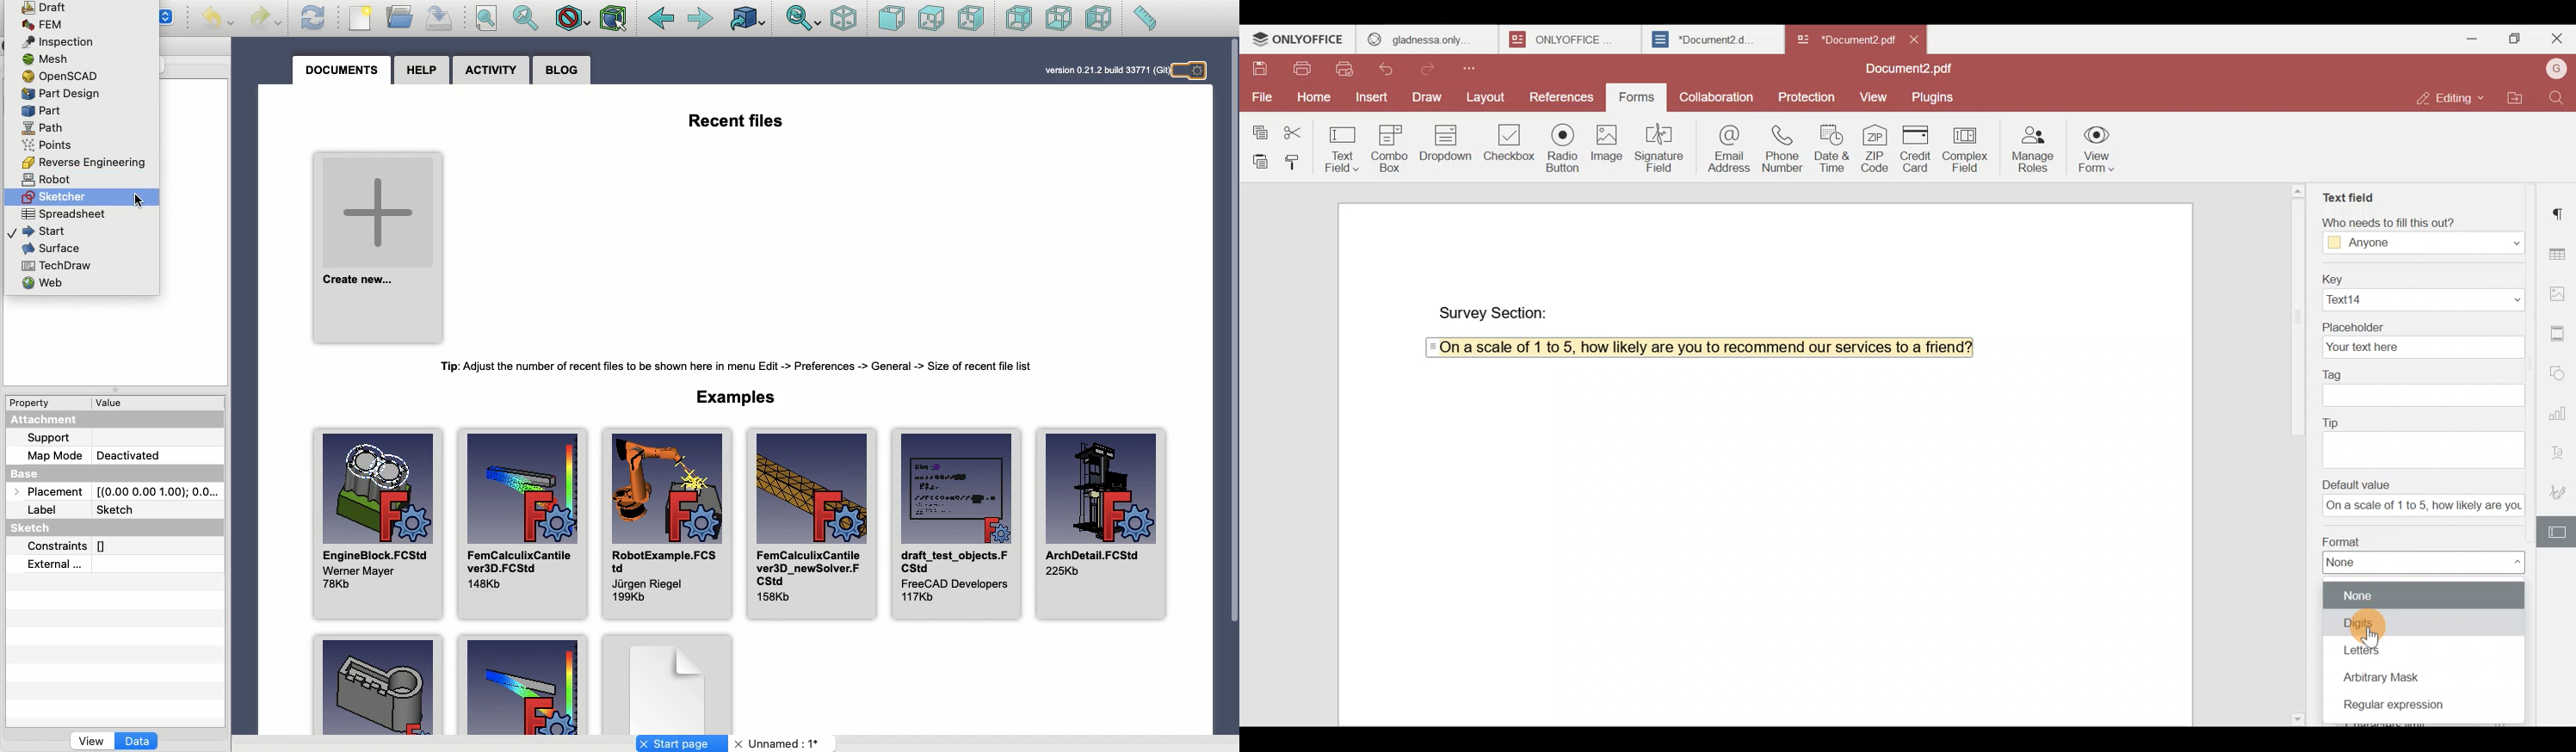 This screenshot has width=2576, height=756. Describe the element at coordinates (70, 41) in the screenshot. I see `Inspection` at that location.